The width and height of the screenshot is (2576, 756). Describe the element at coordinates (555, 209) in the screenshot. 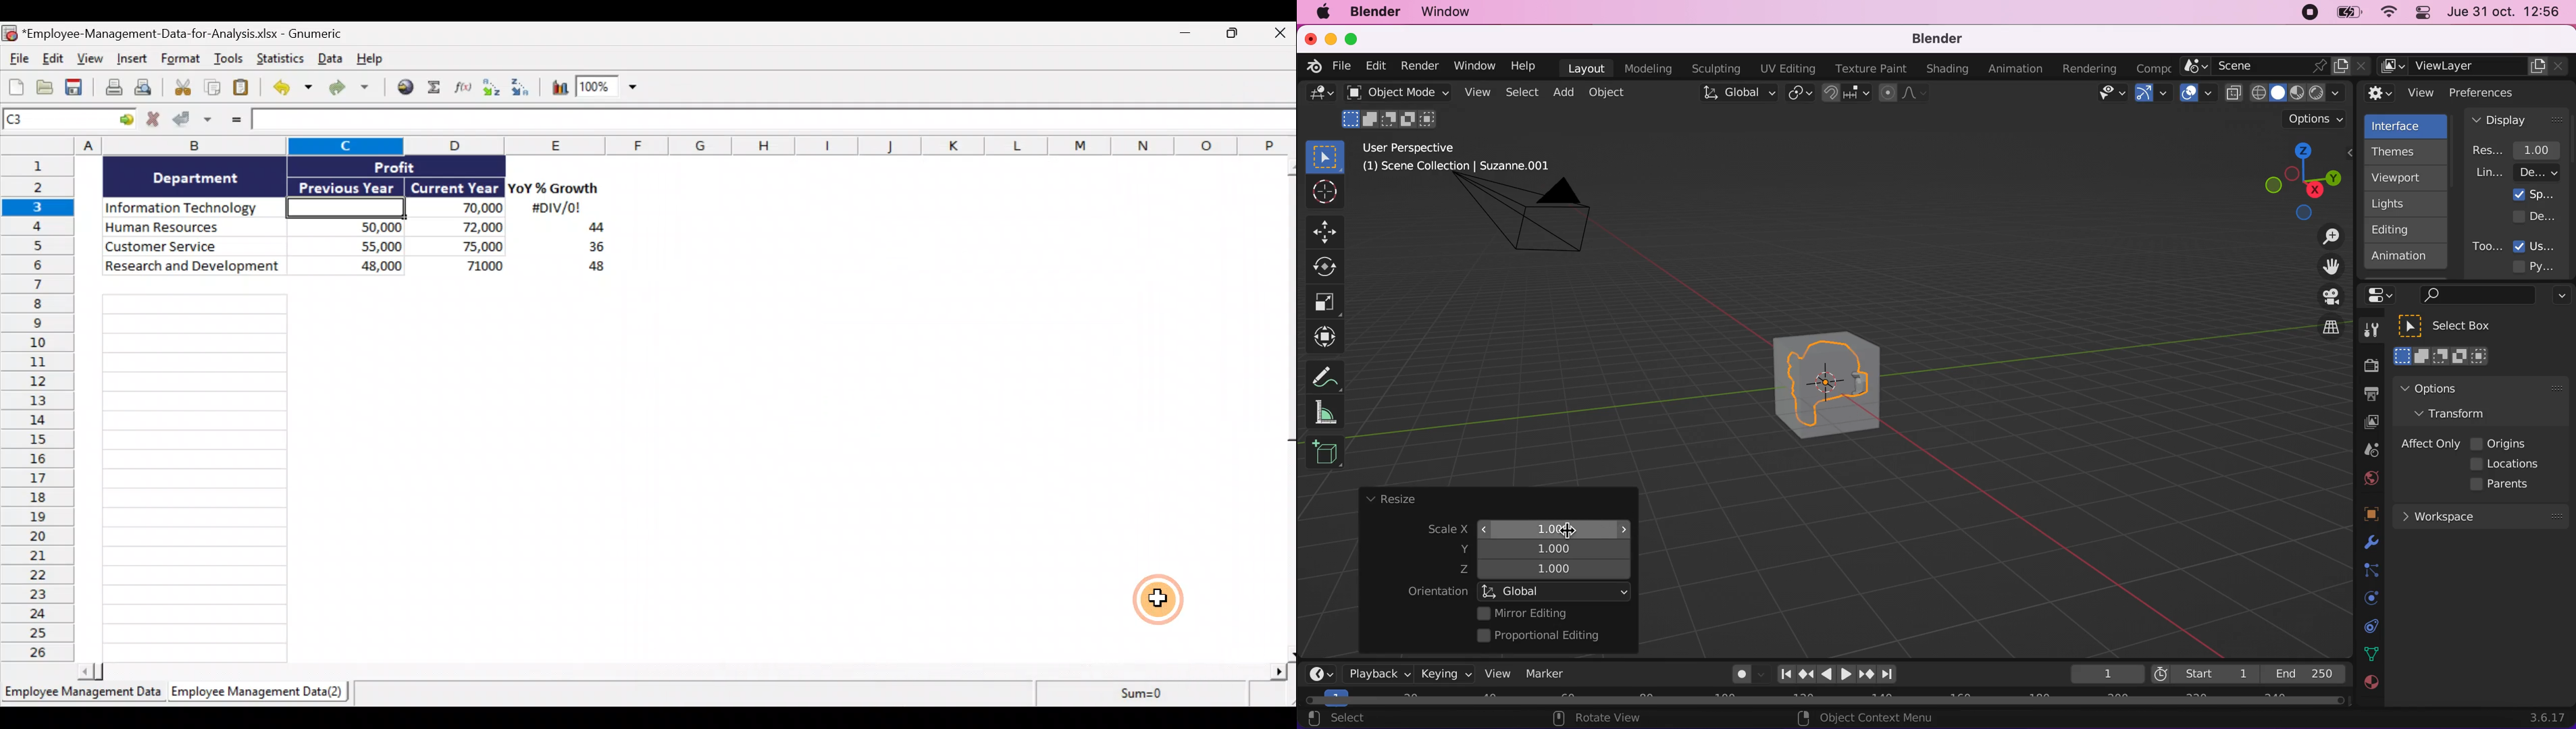

I see `#DIV/0!` at that location.